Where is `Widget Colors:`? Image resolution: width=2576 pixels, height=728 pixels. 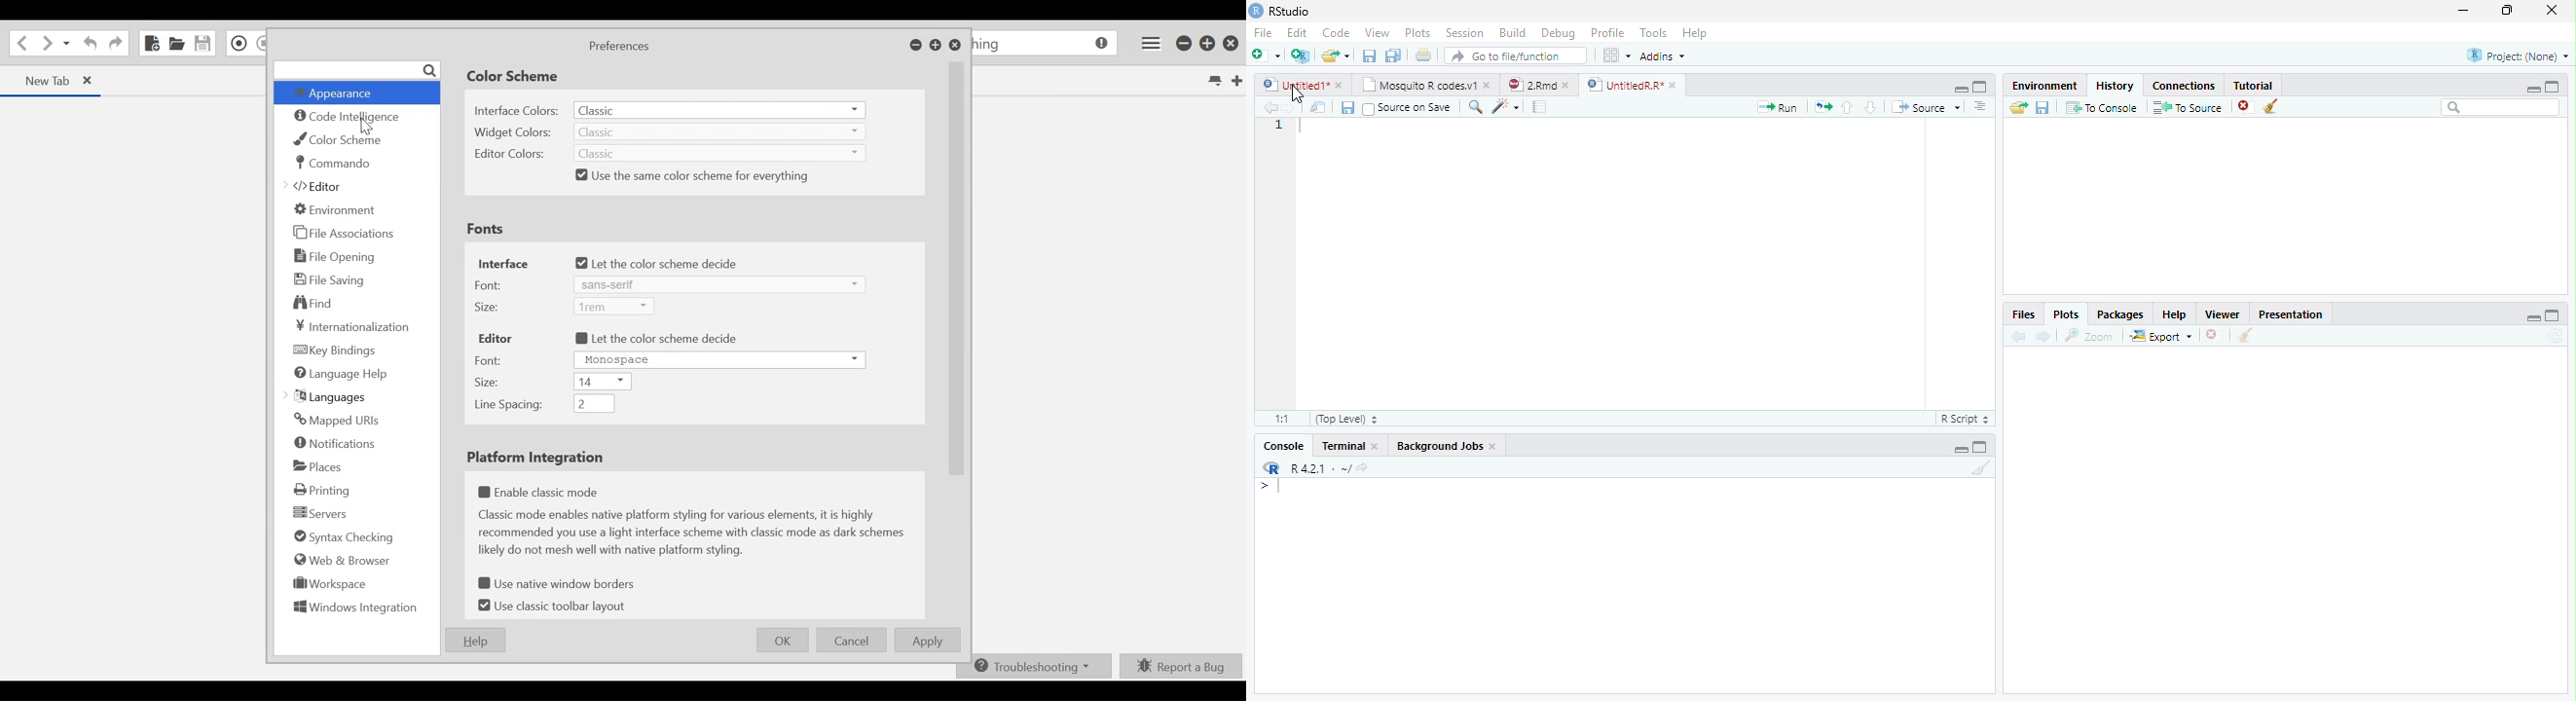 Widget Colors: is located at coordinates (515, 132).